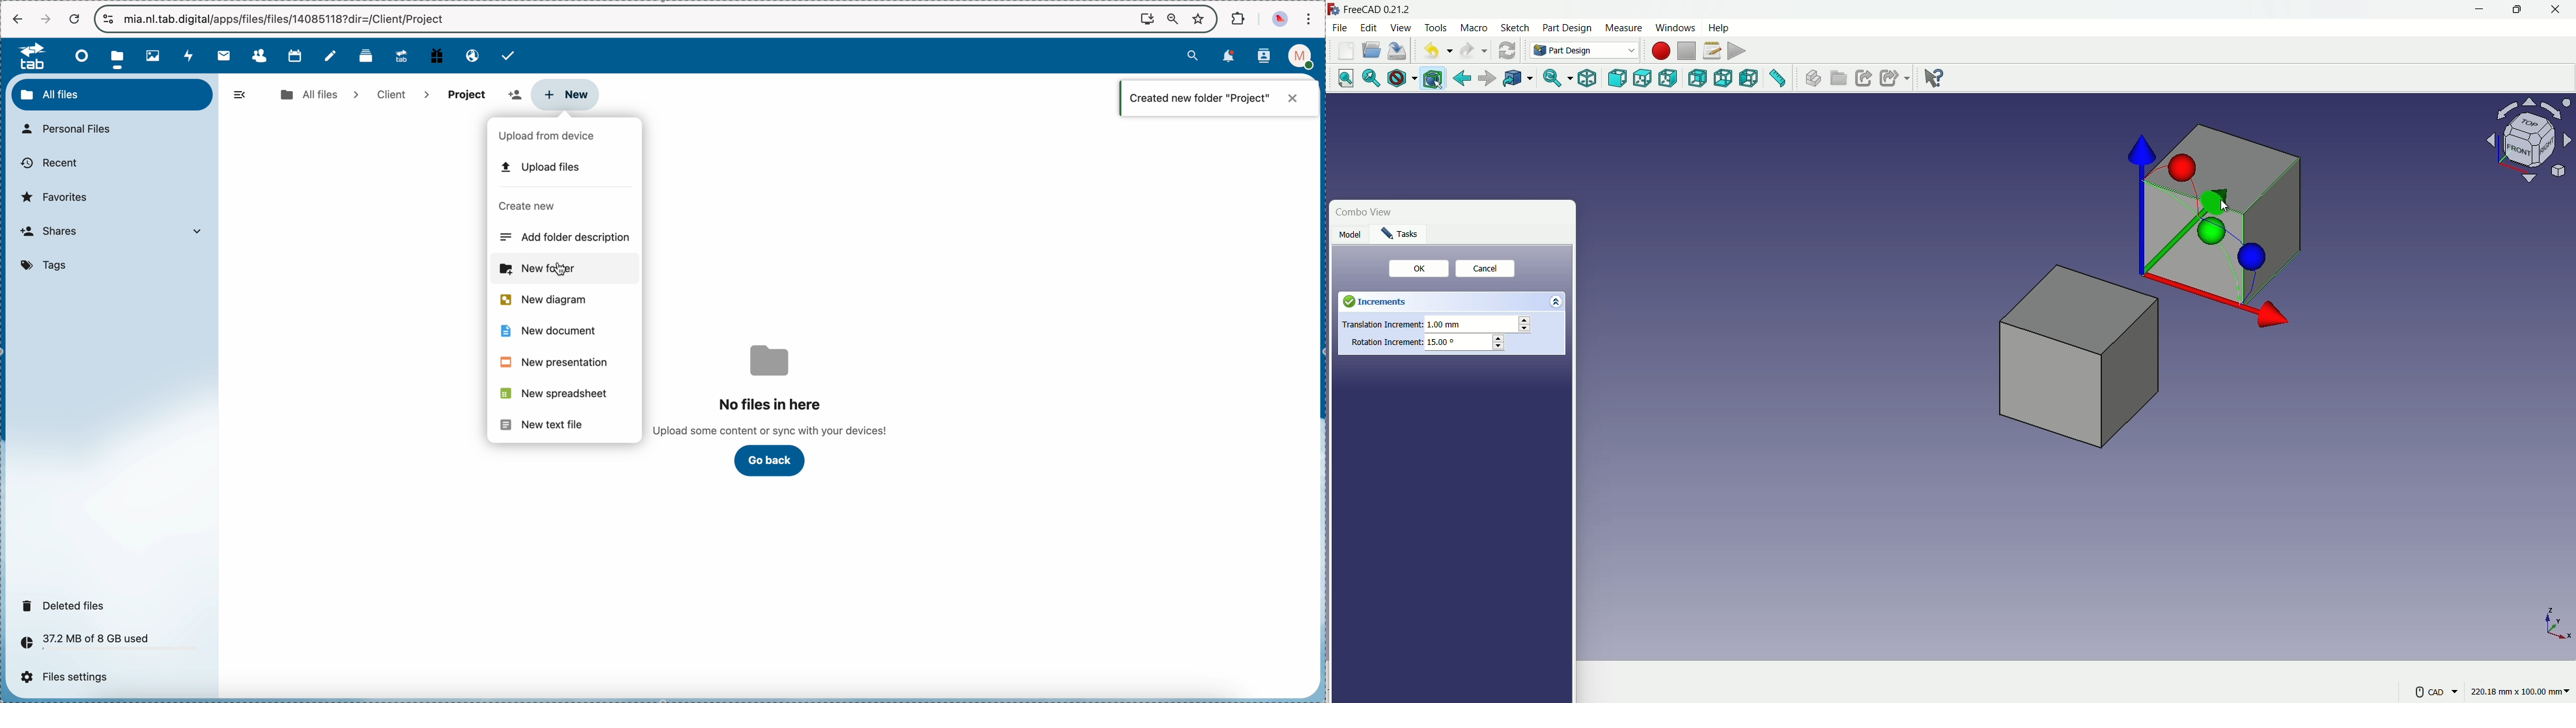 Image resolution: width=2576 pixels, height=728 pixels. Describe the element at coordinates (528, 207) in the screenshot. I see `create new` at that location.